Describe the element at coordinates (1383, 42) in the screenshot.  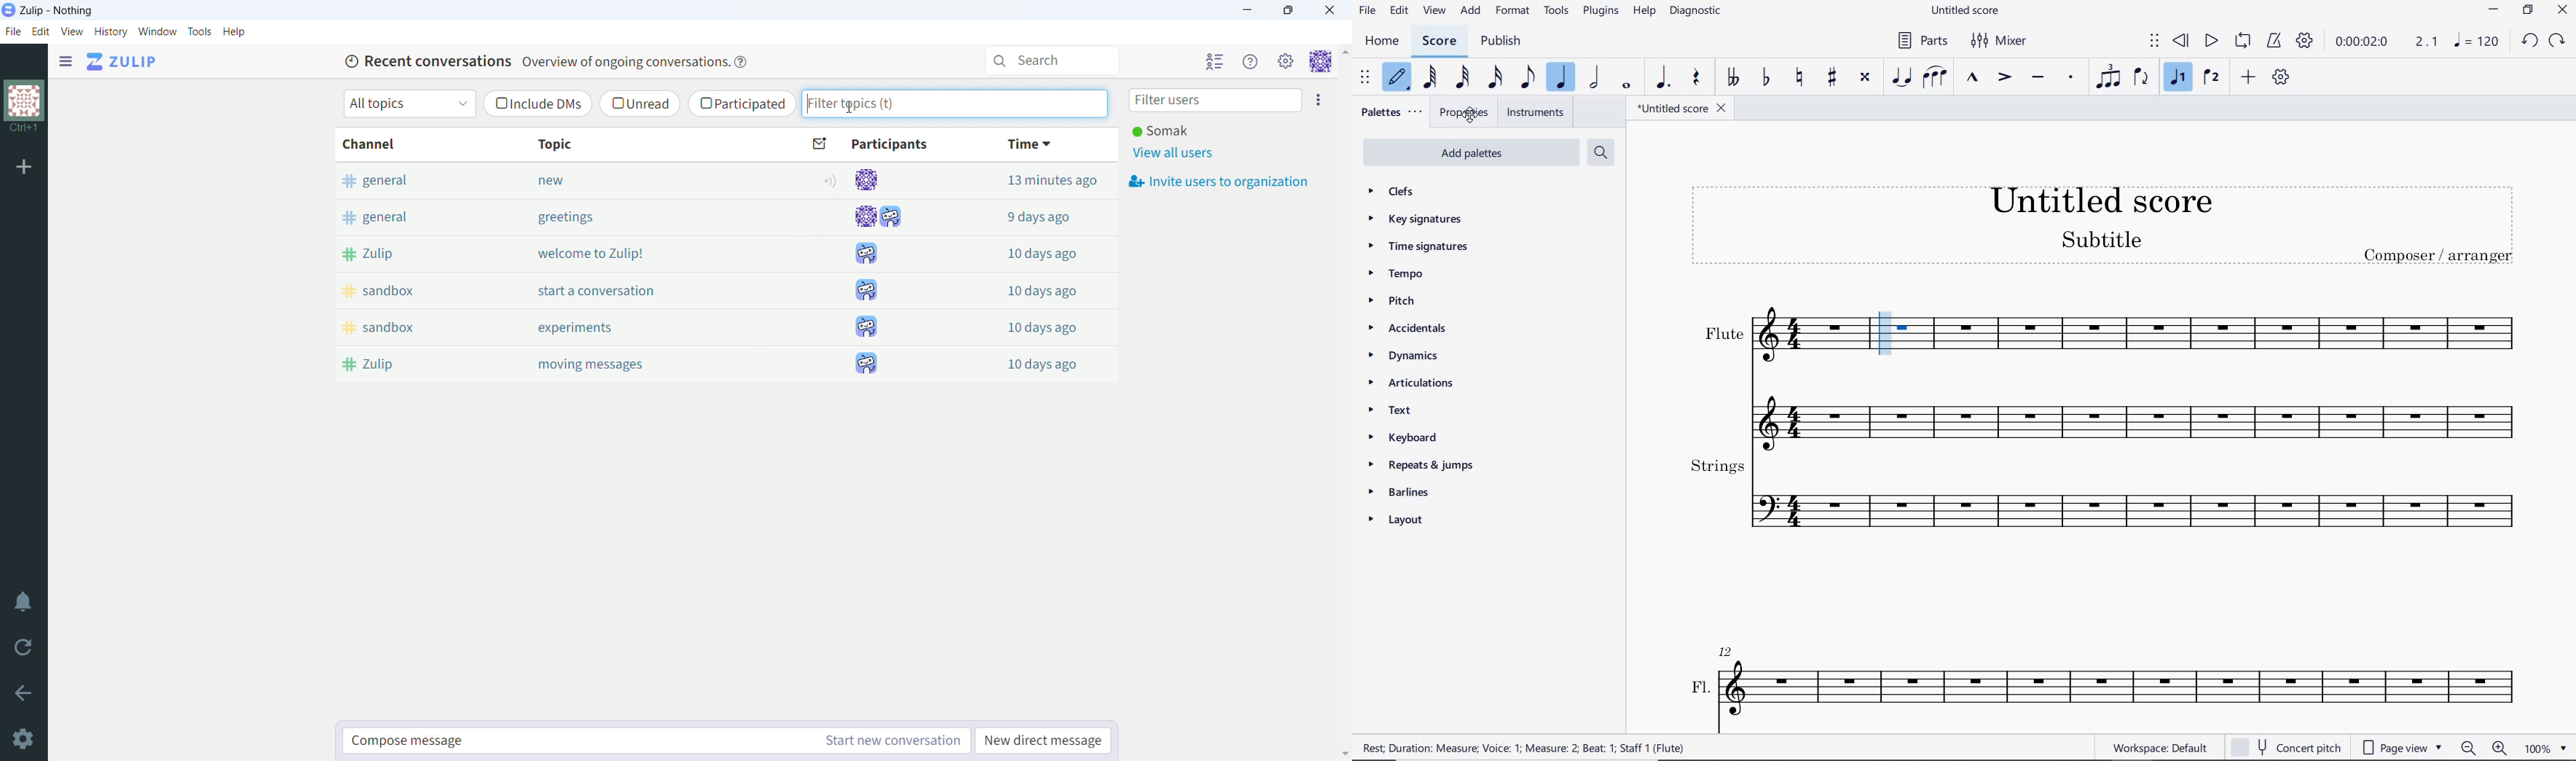
I see `home` at that location.